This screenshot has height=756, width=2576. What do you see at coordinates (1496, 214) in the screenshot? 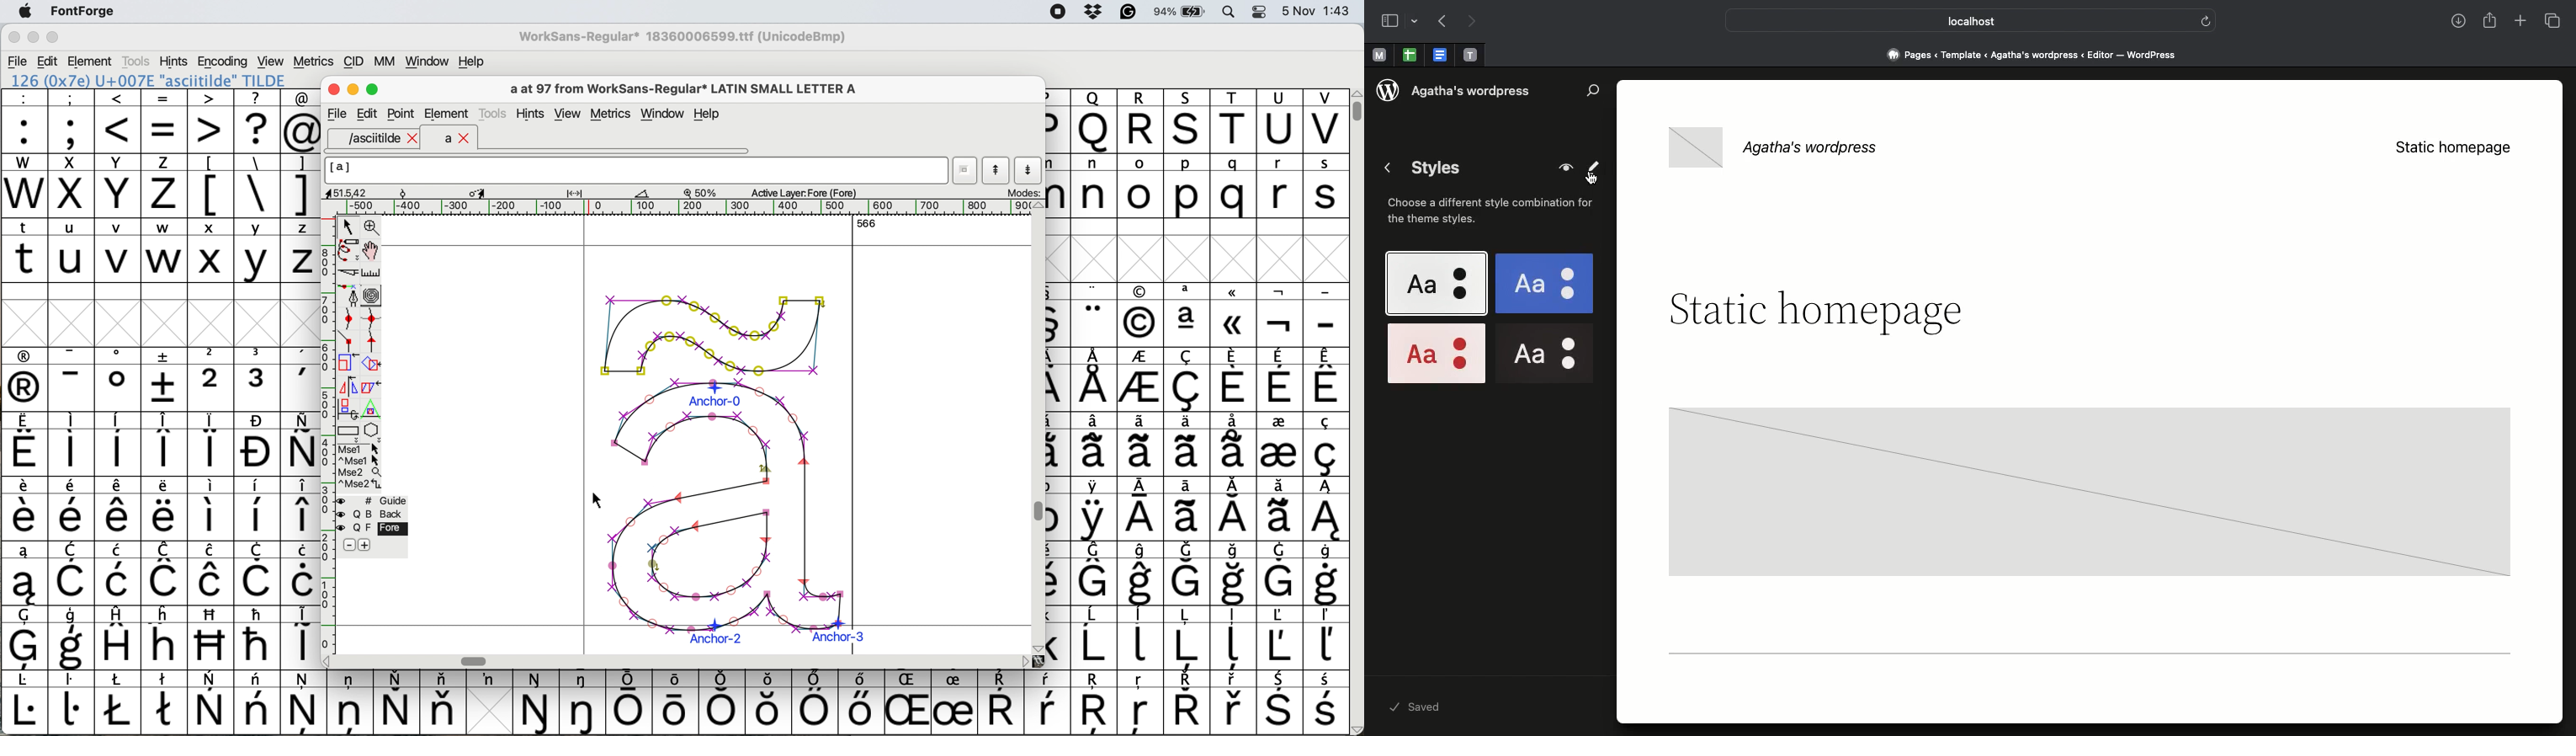
I see `Instructional text` at bounding box center [1496, 214].